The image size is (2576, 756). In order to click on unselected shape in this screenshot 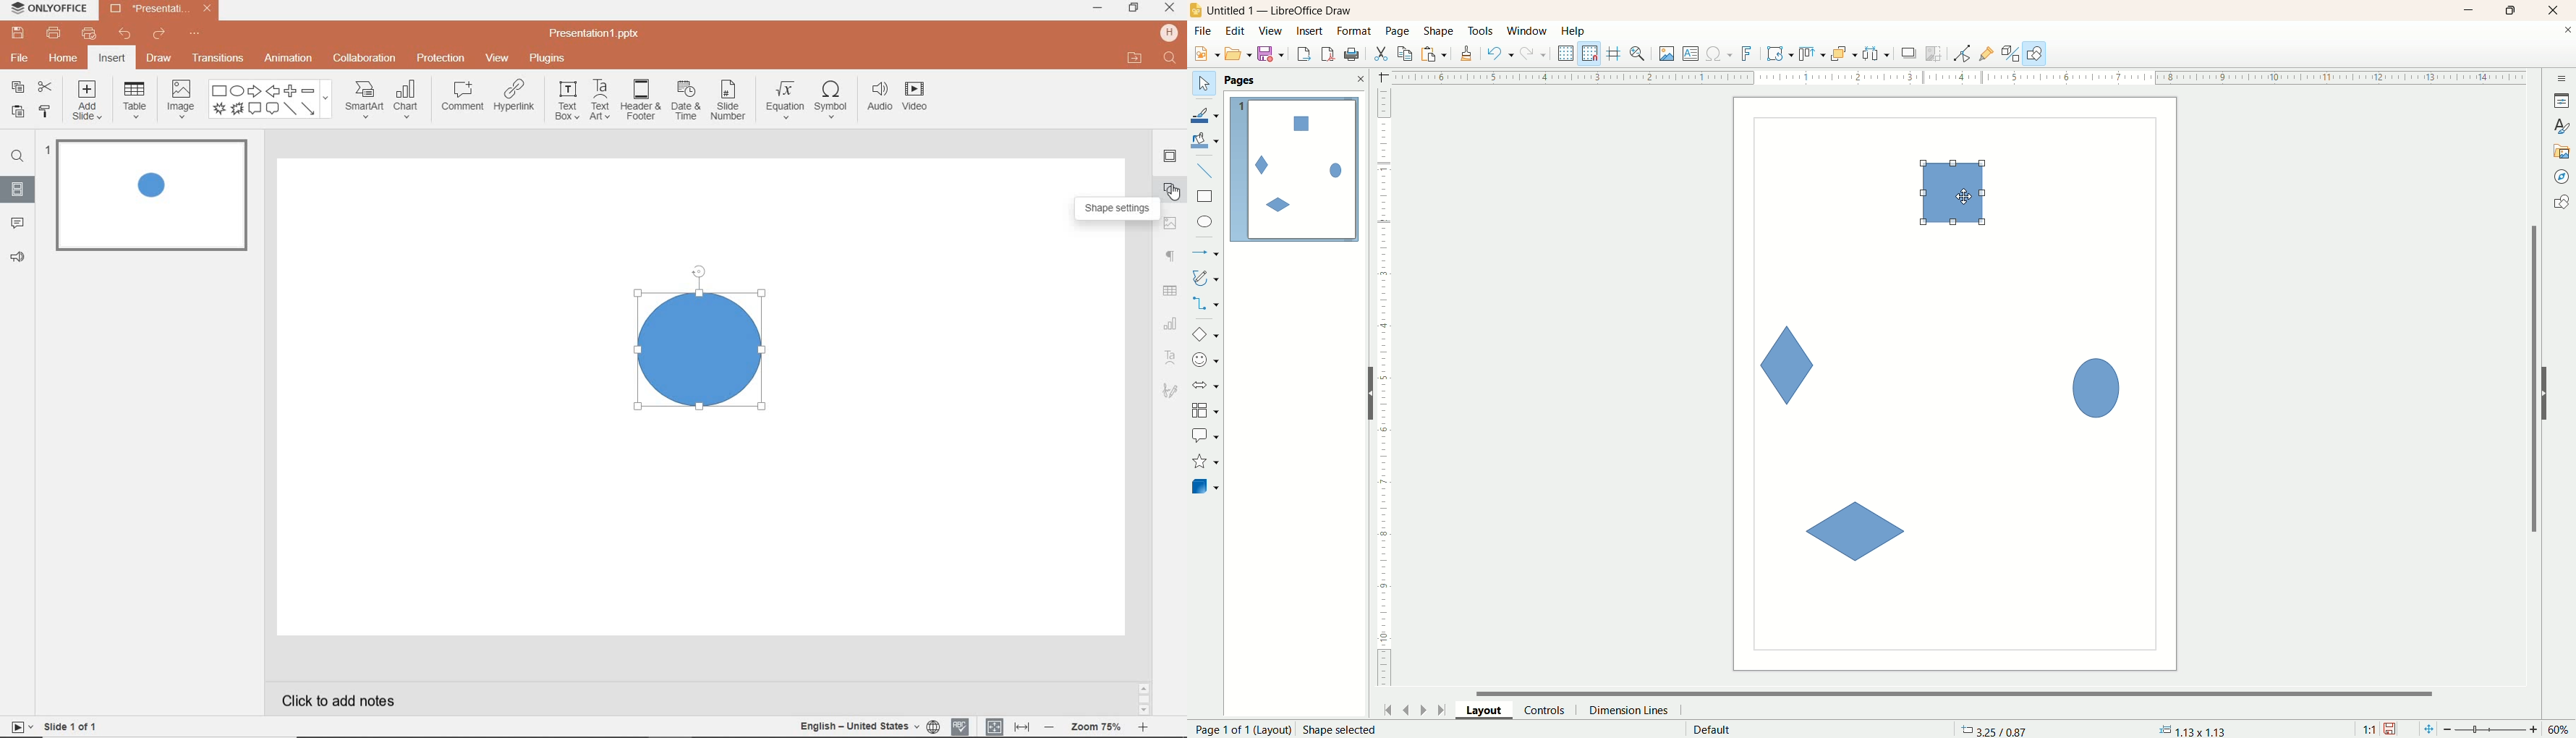, I will do `click(2096, 385)`.